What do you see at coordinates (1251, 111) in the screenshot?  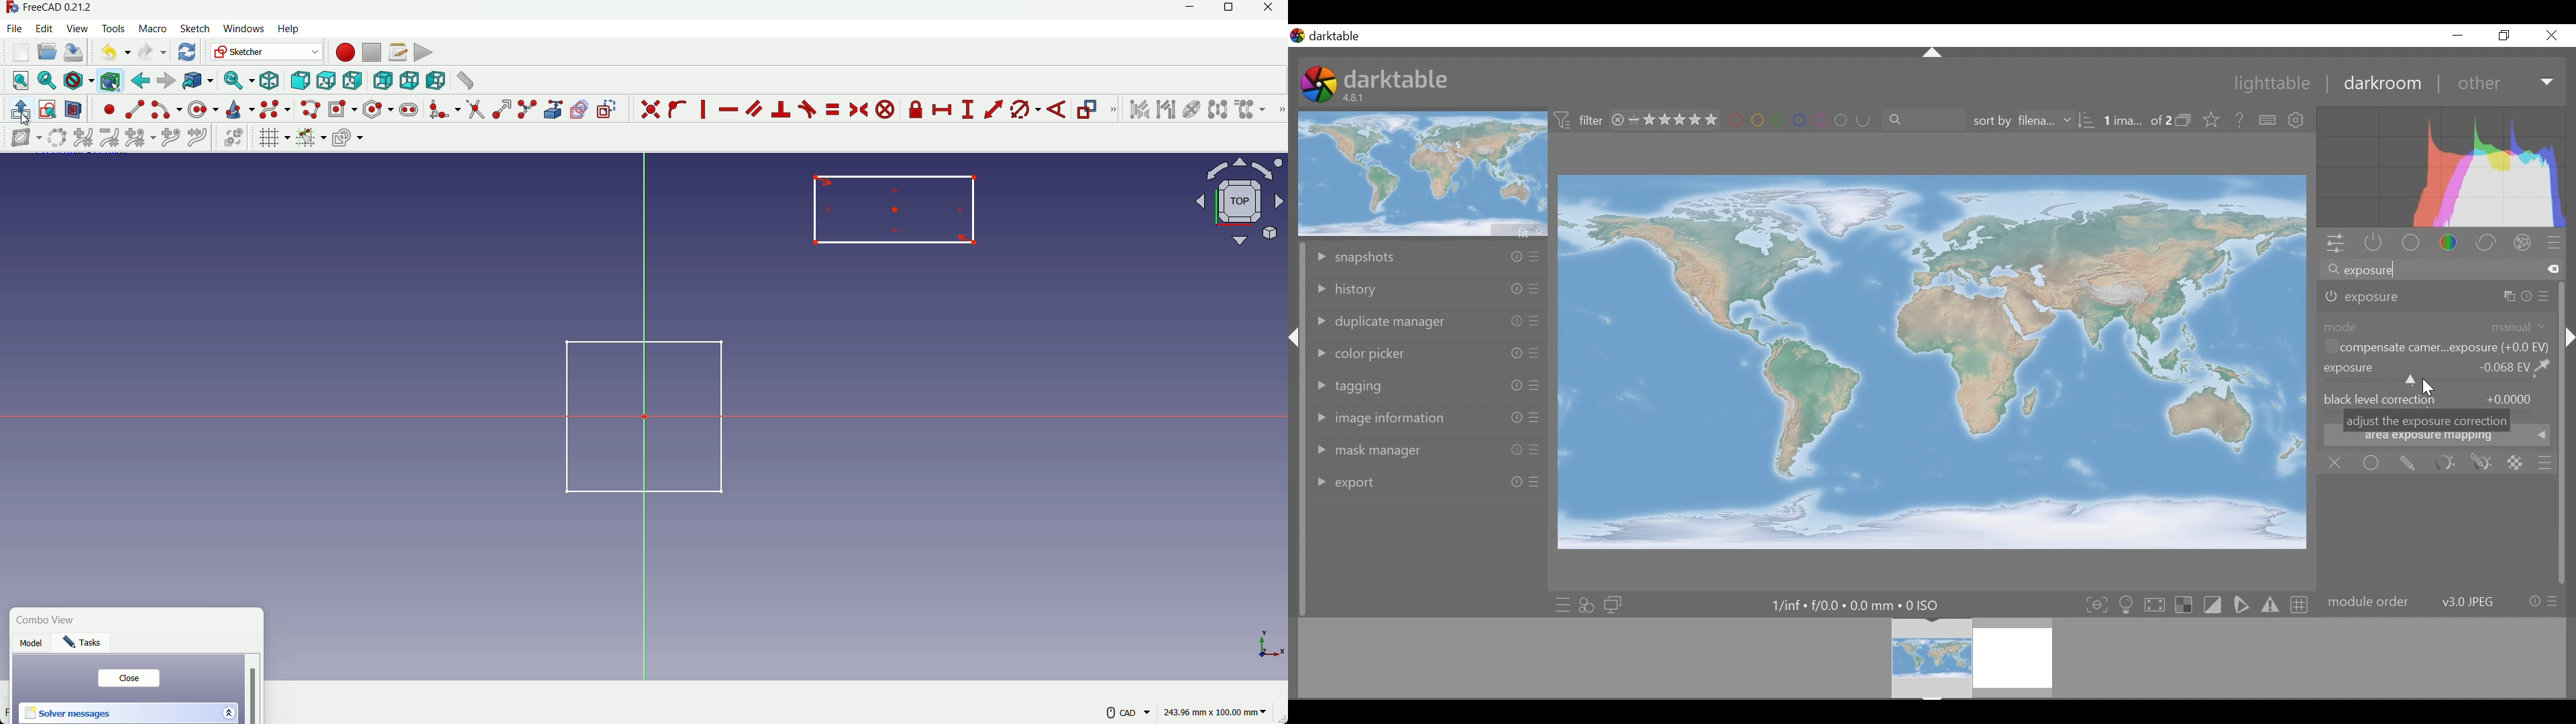 I see `clone` at bounding box center [1251, 111].